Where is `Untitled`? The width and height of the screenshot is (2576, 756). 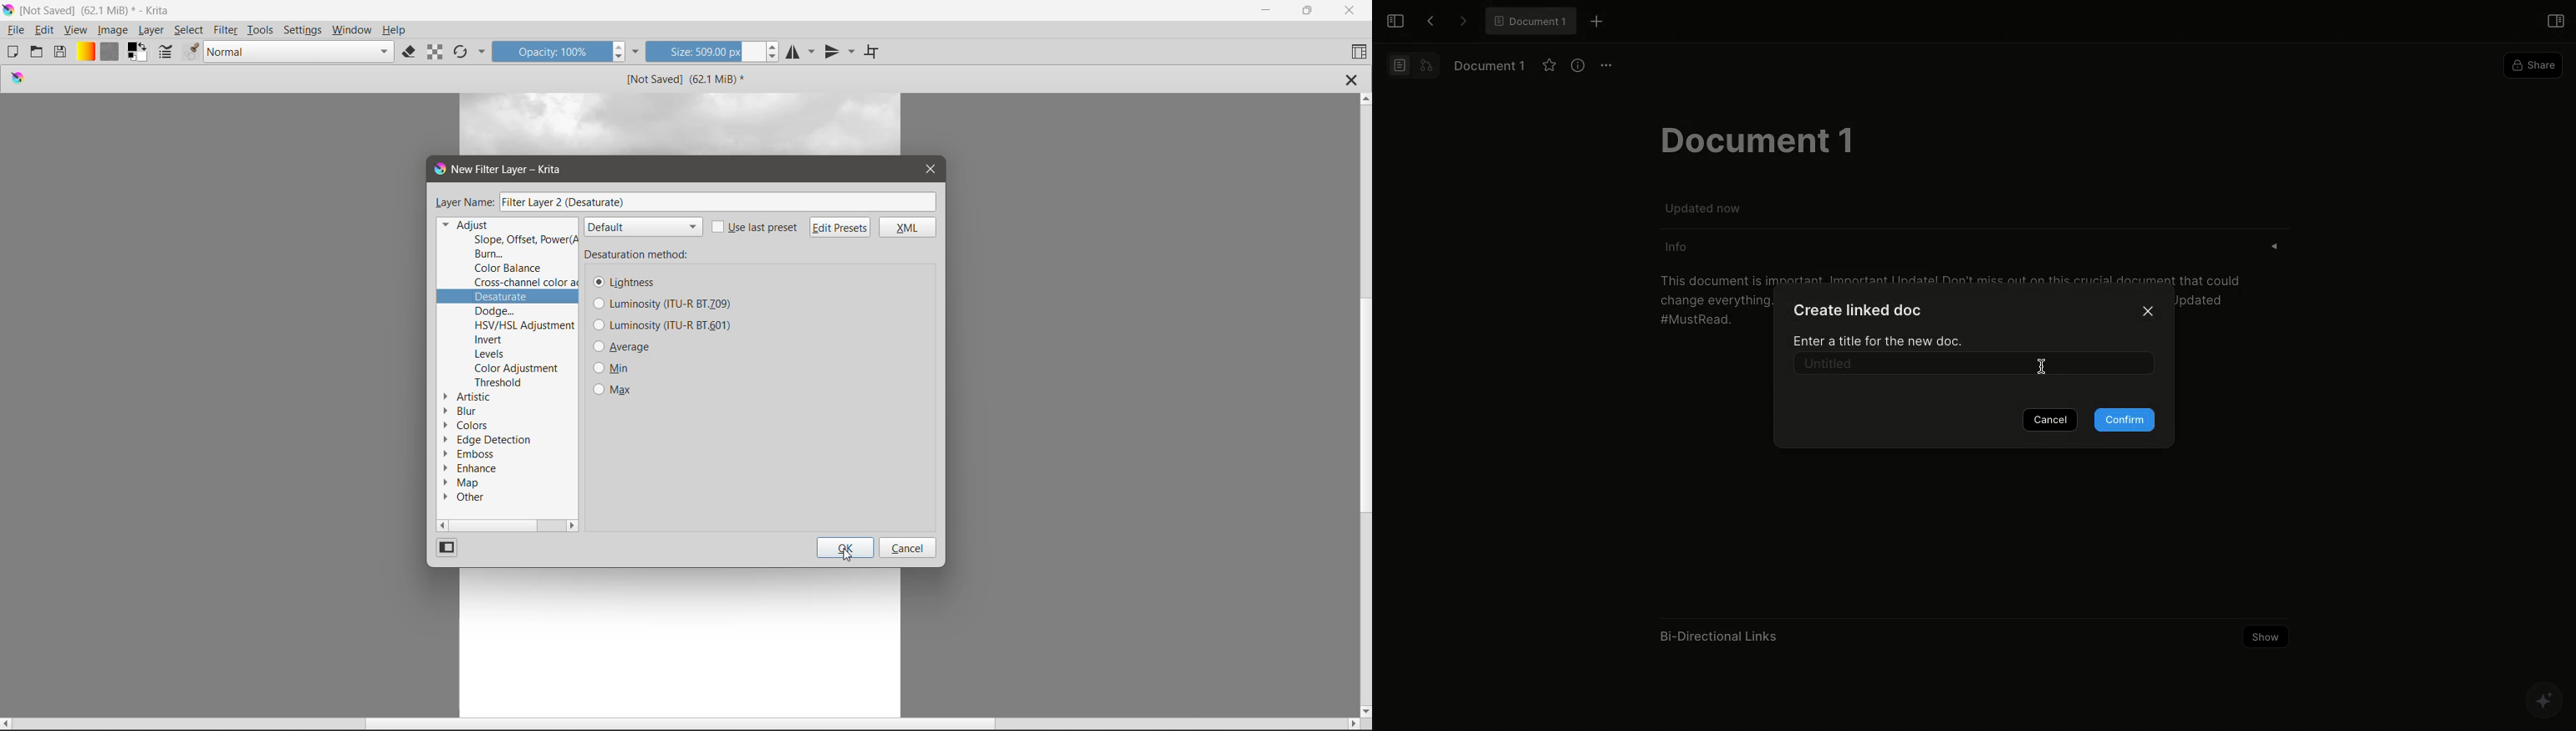
Untitled is located at coordinates (1975, 366).